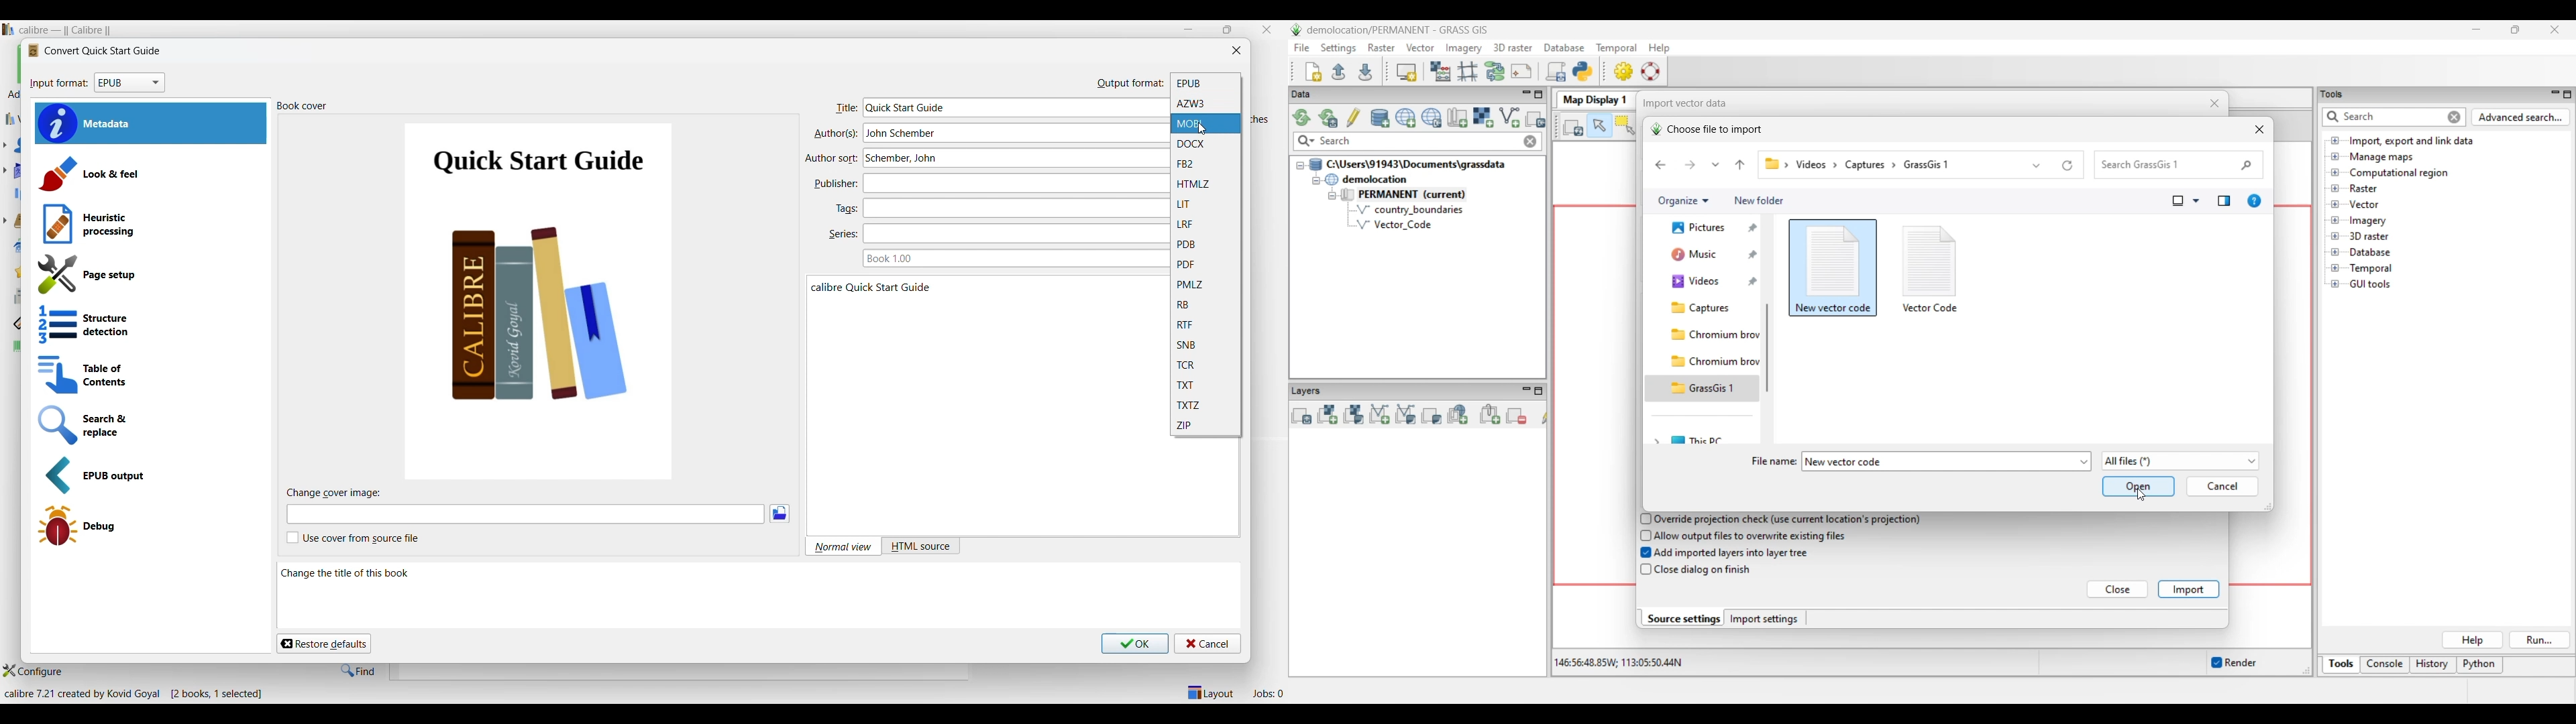 This screenshot has height=728, width=2576. What do you see at coordinates (1236, 50) in the screenshot?
I see `Close window` at bounding box center [1236, 50].